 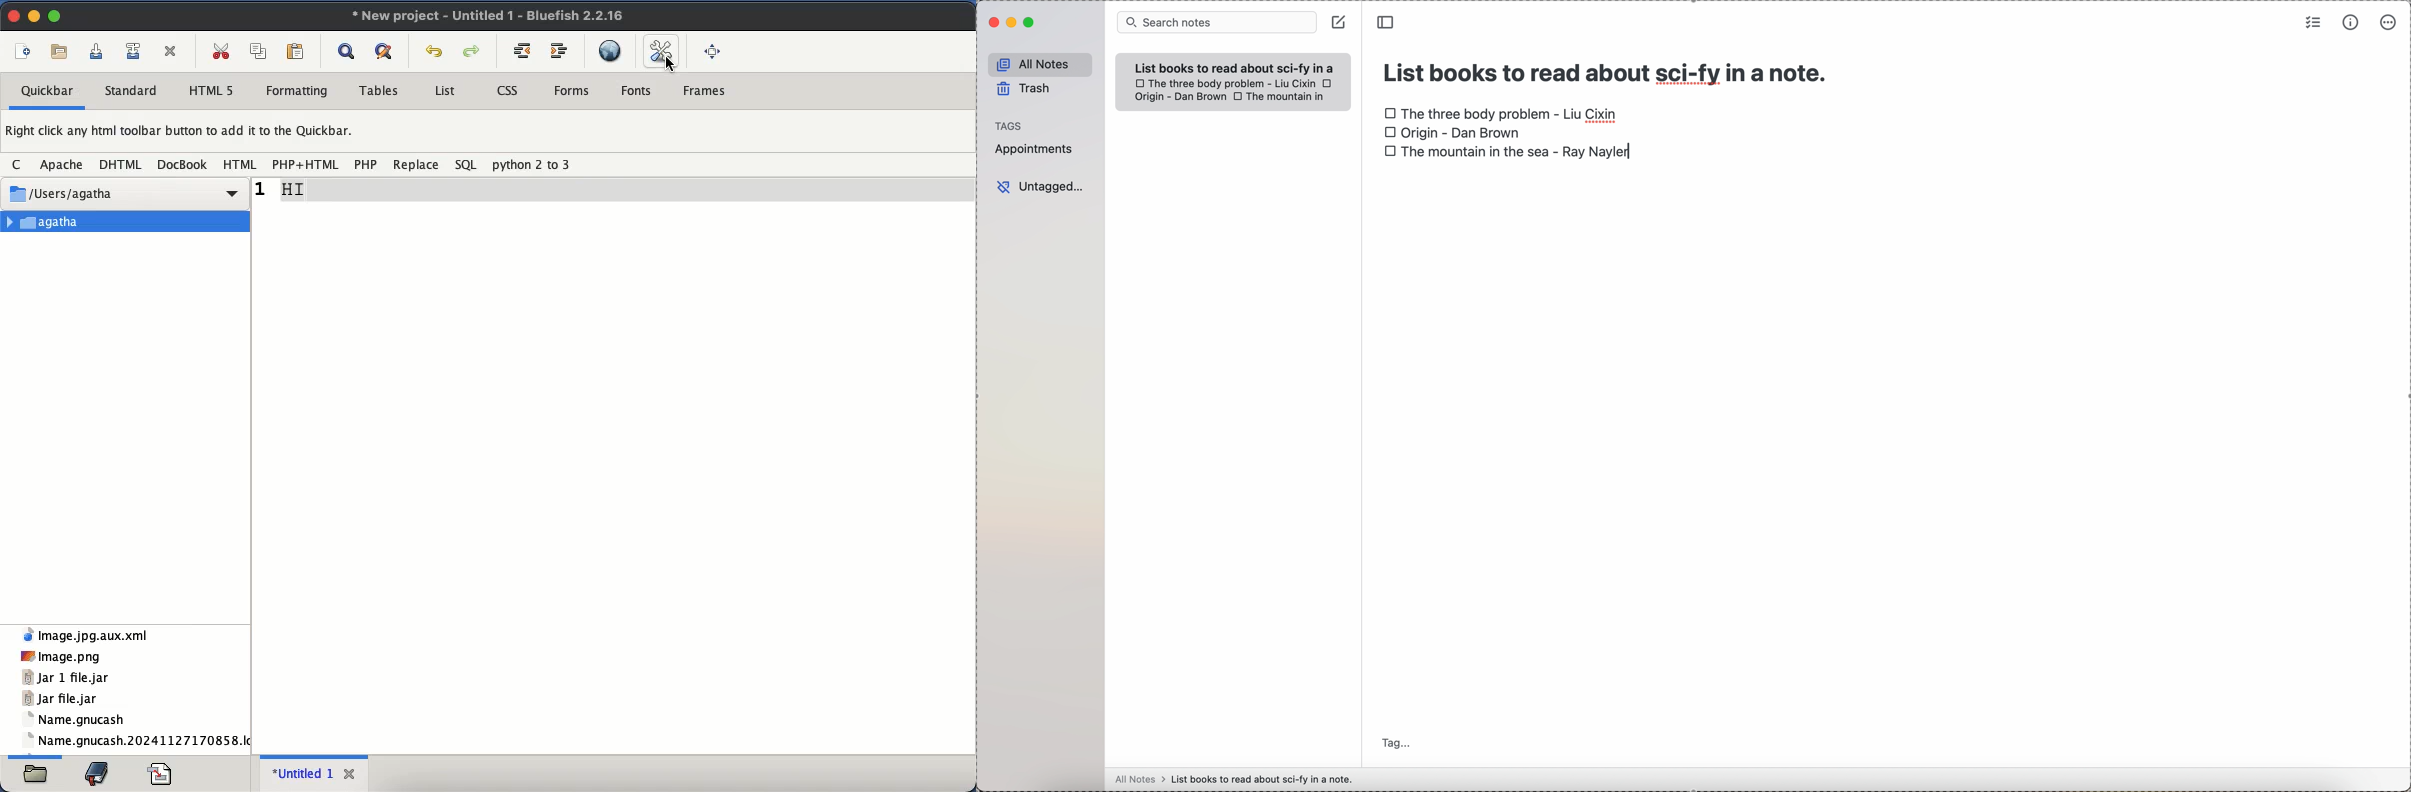 I want to click on quickbar, so click(x=48, y=90).